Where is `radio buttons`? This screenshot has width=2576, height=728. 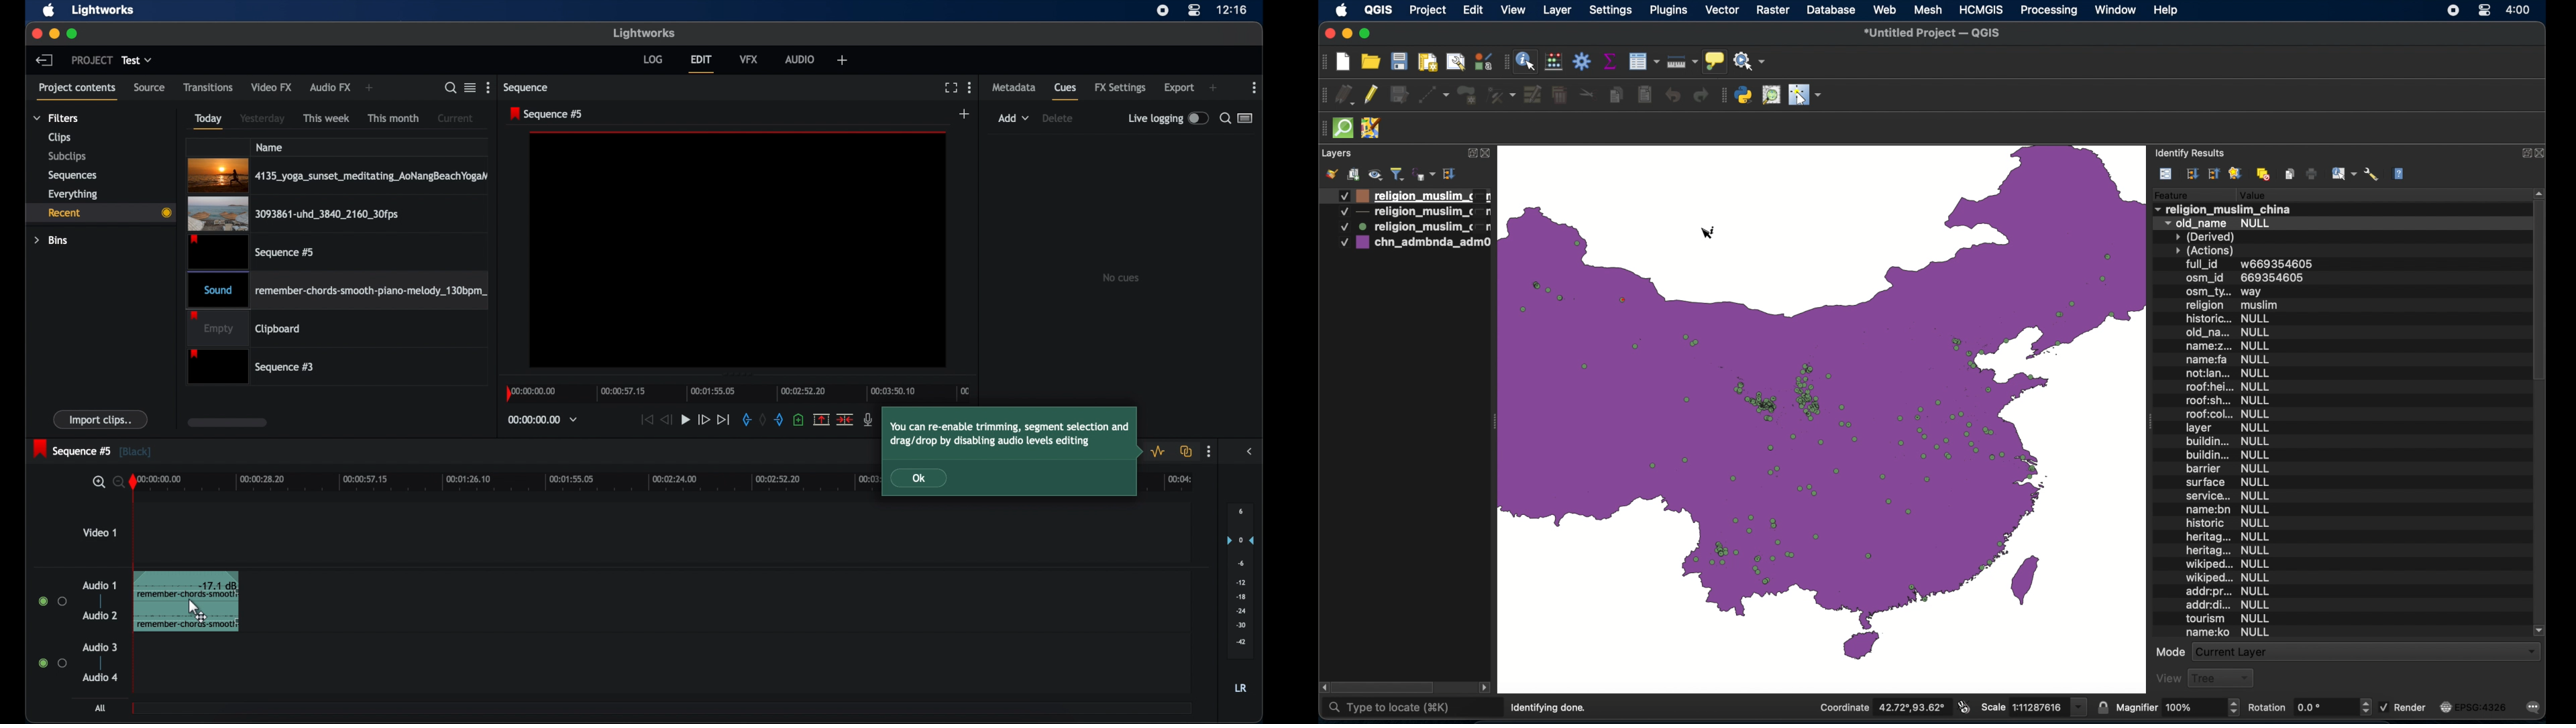 radio buttons is located at coordinates (53, 662).